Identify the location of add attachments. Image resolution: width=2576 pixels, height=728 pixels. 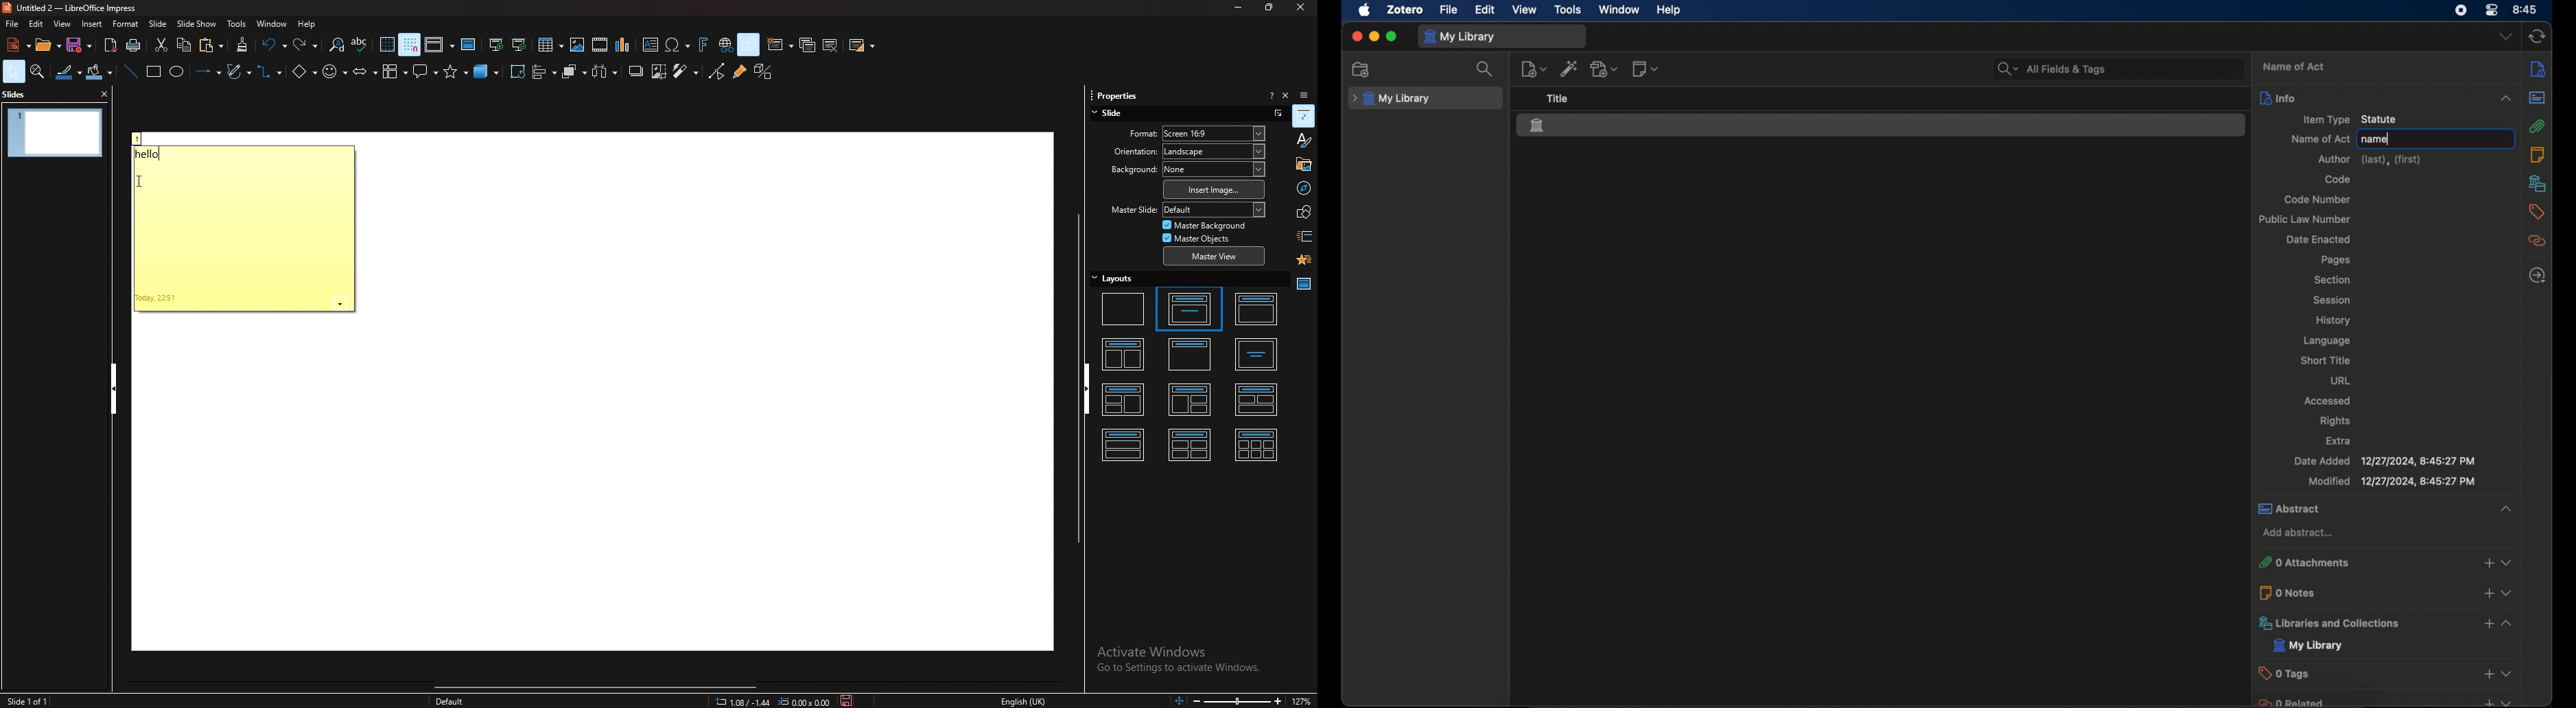
(2487, 563).